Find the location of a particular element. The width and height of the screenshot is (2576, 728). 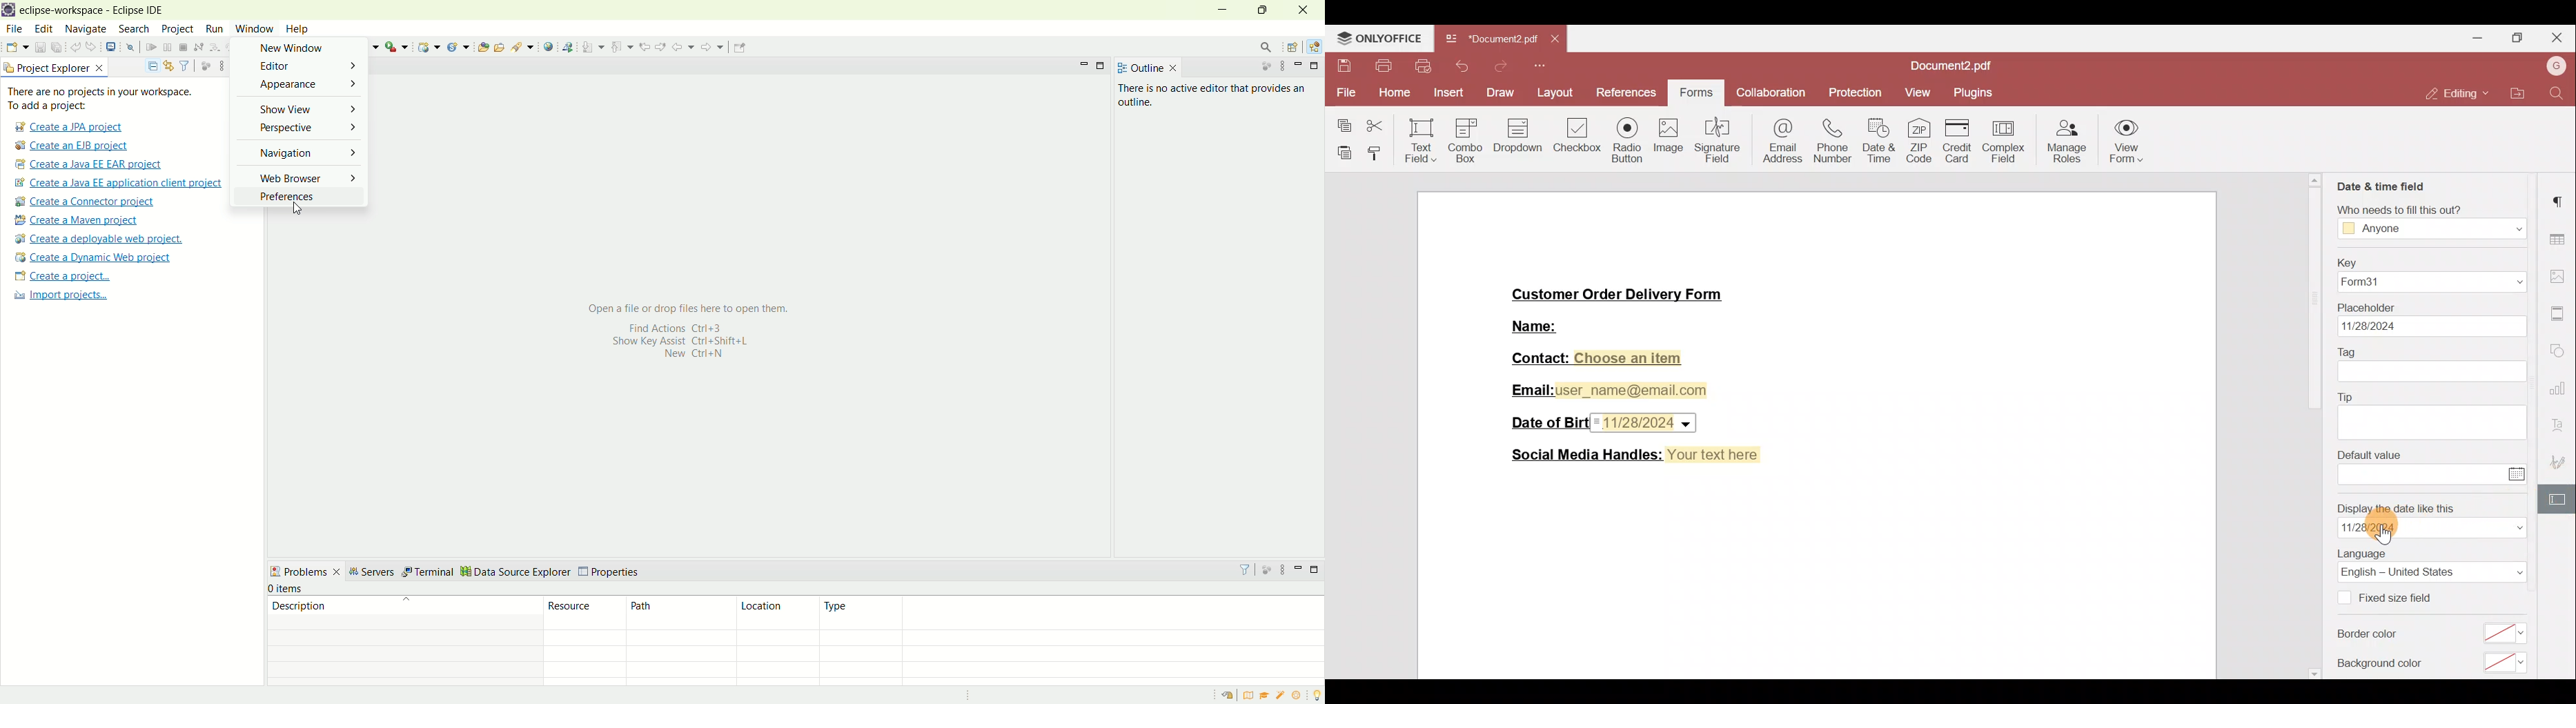

Combo box is located at coordinates (1464, 138).